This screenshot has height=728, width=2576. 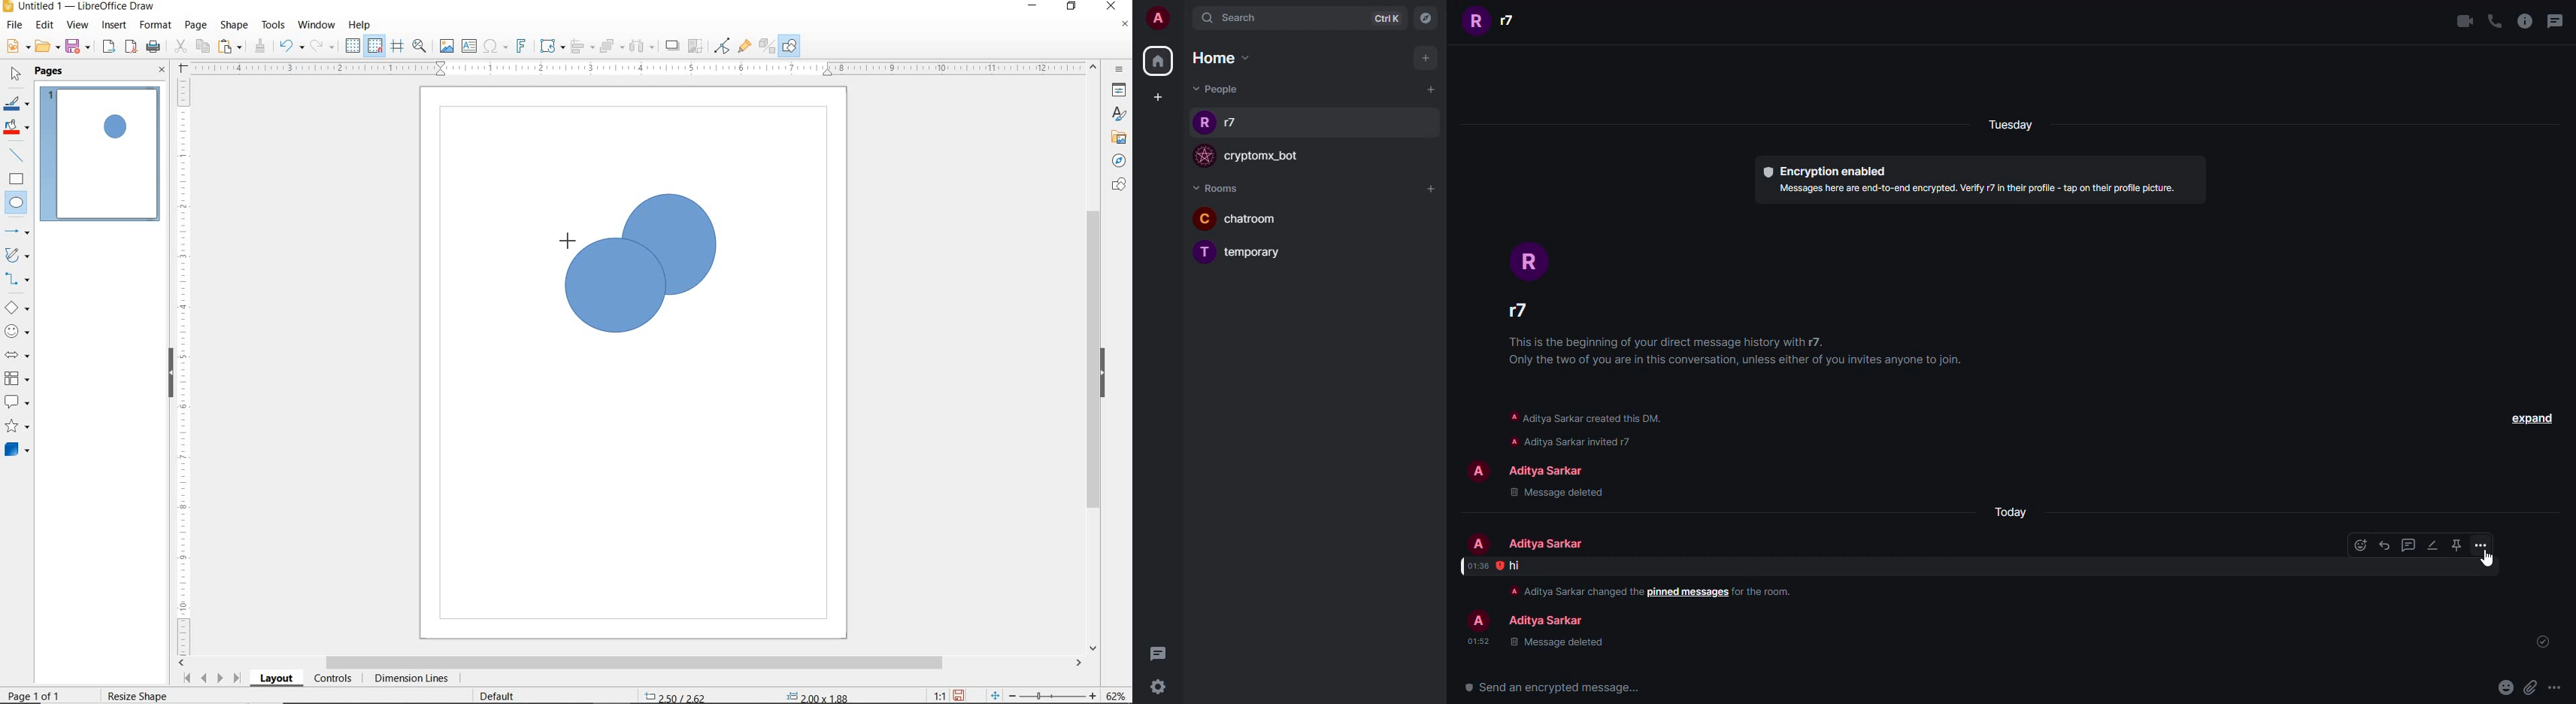 What do you see at coordinates (1202, 156) in the screenshot?
I see `profile` at bounding box center [1202, 156].